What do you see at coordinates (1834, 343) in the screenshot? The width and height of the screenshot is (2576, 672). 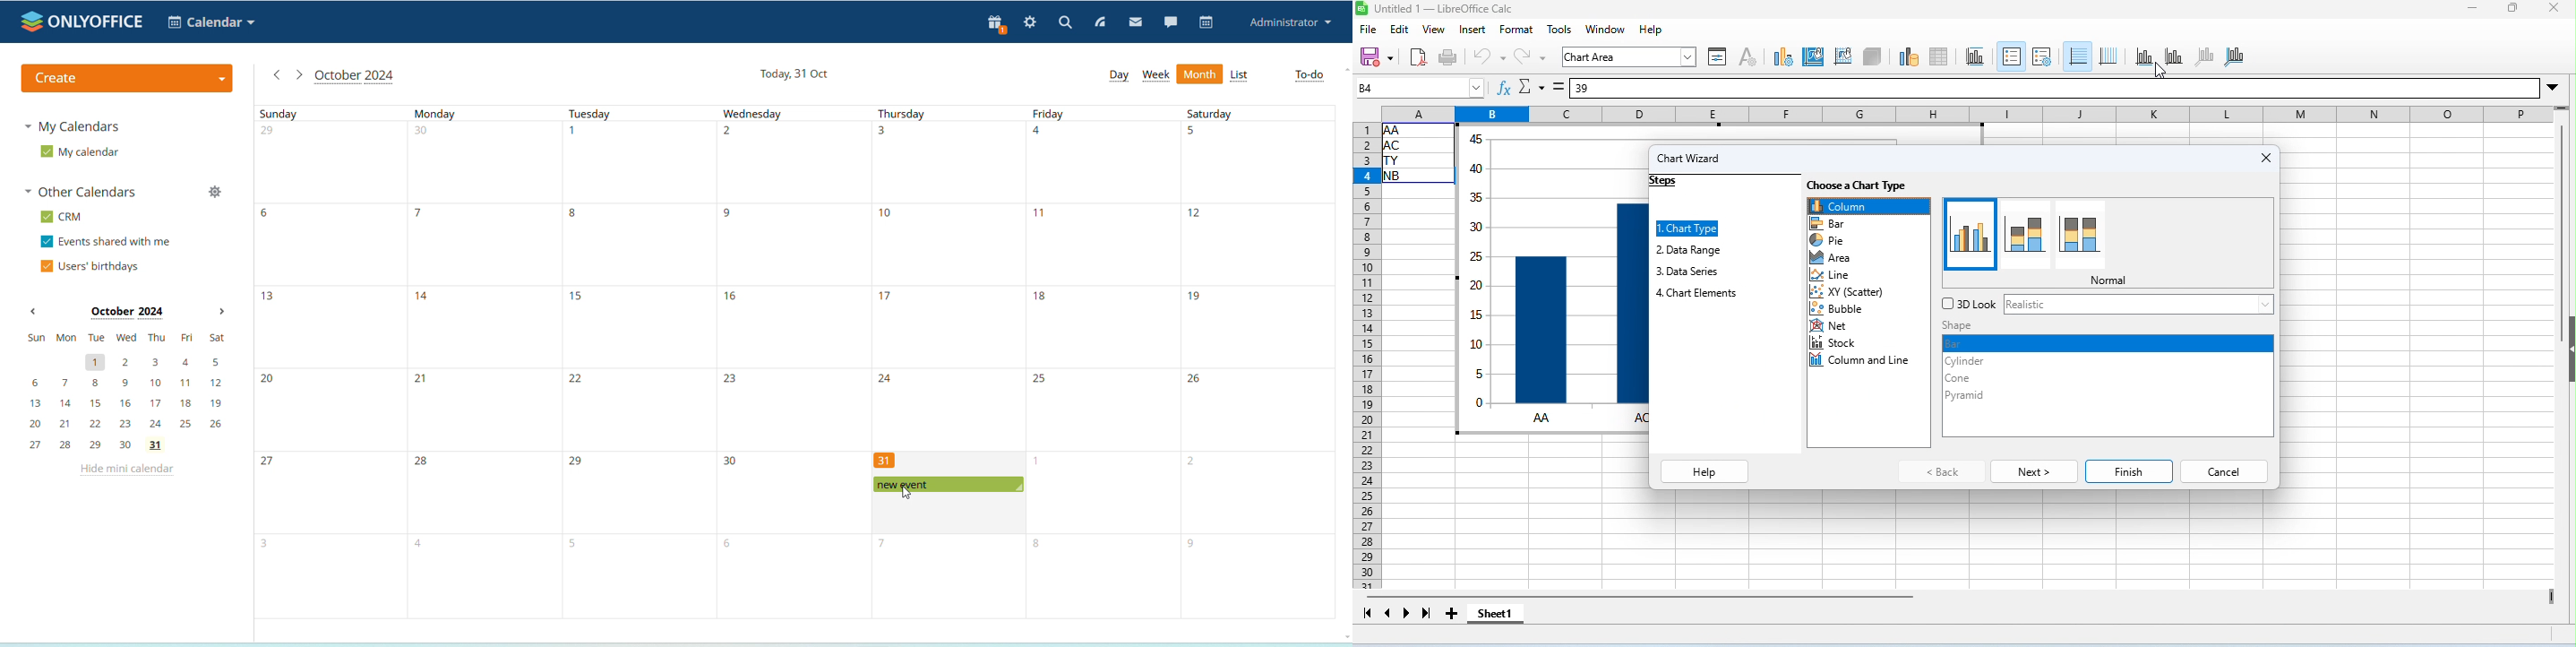 I see `stock` at bounding box center [1834, 343].